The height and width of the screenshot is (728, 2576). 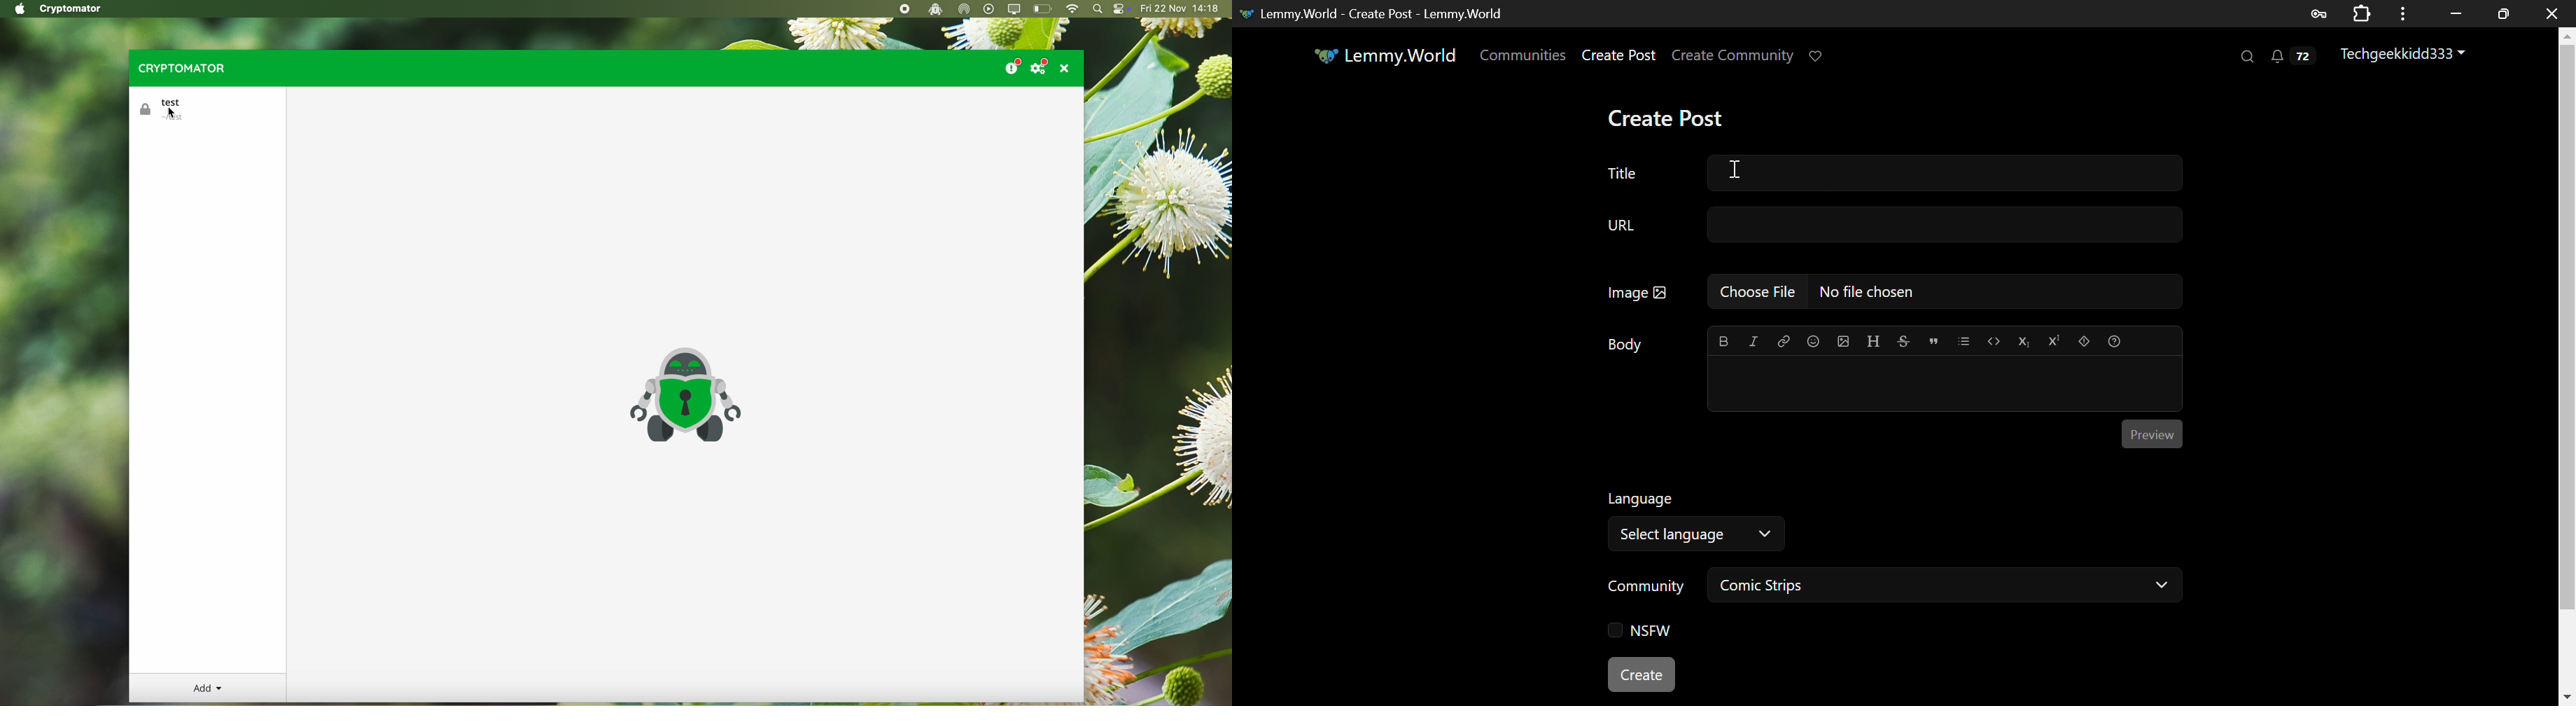 What do you see at coordinates (1812, 342) in the screenshot?
I see `Insert Emoji` at bounding box center [1812, 342].